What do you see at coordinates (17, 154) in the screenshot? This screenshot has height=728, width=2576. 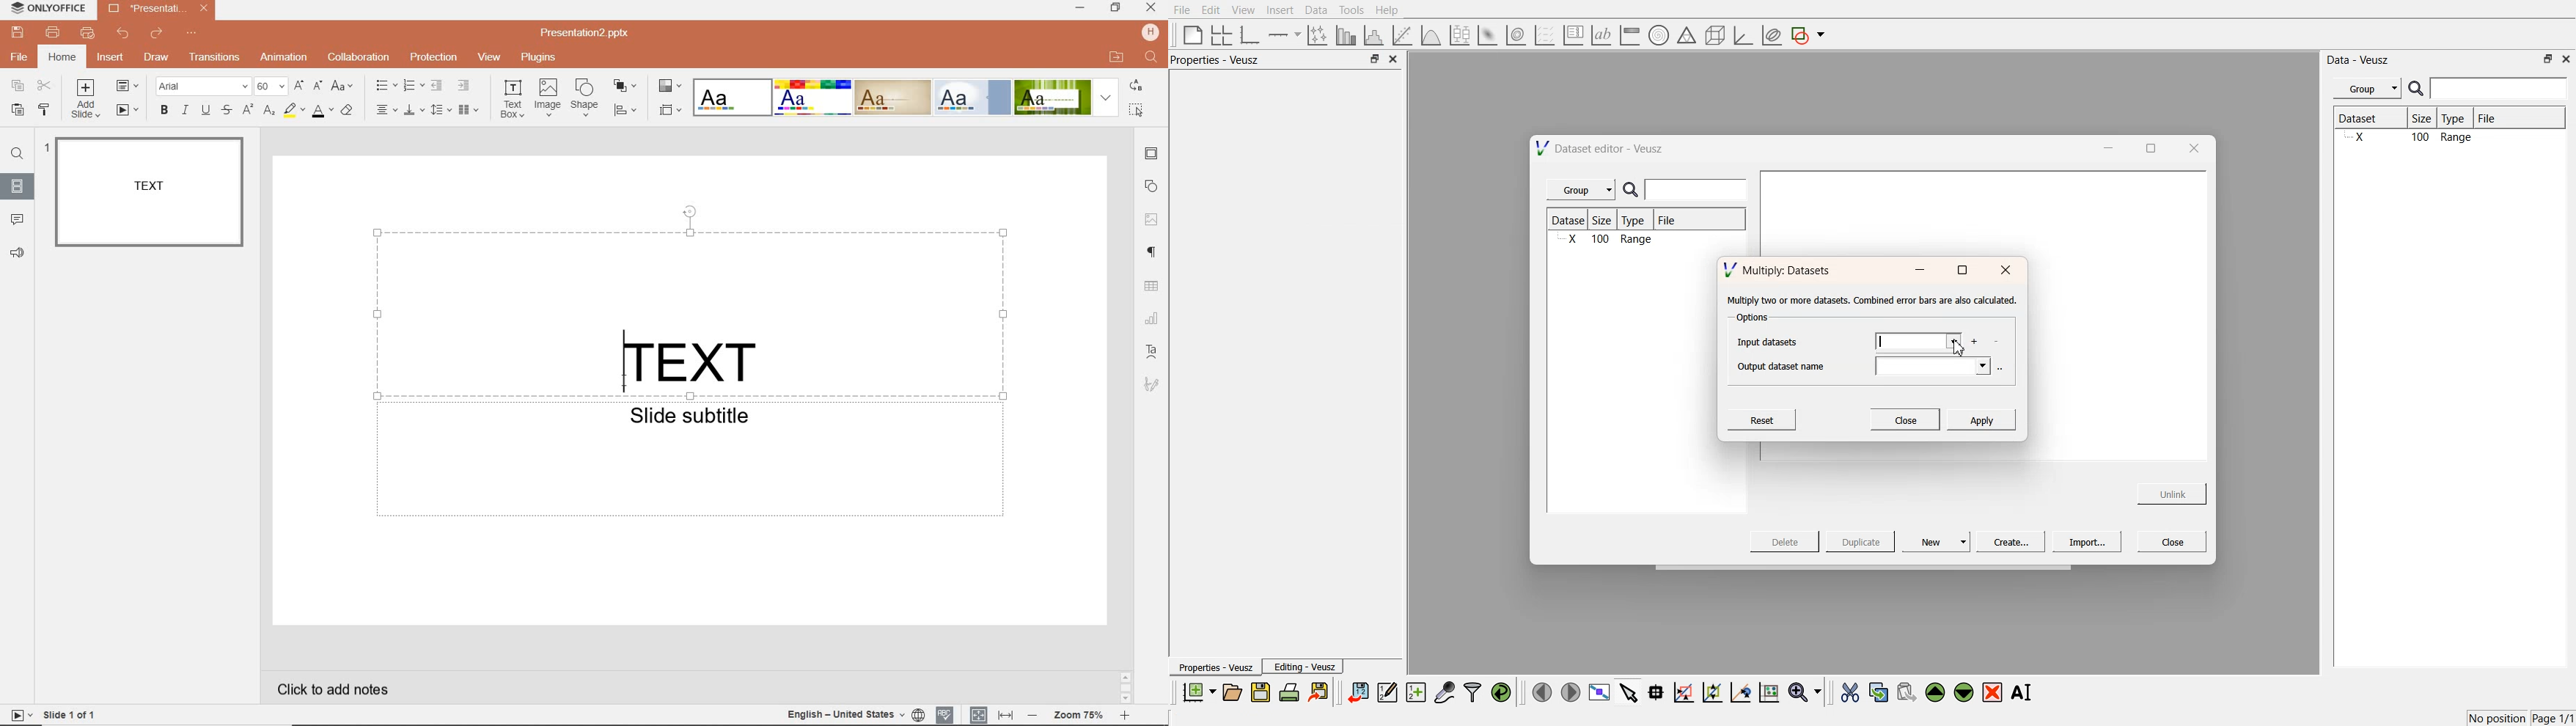 I see `FIND` at bounding box center [17, 154].